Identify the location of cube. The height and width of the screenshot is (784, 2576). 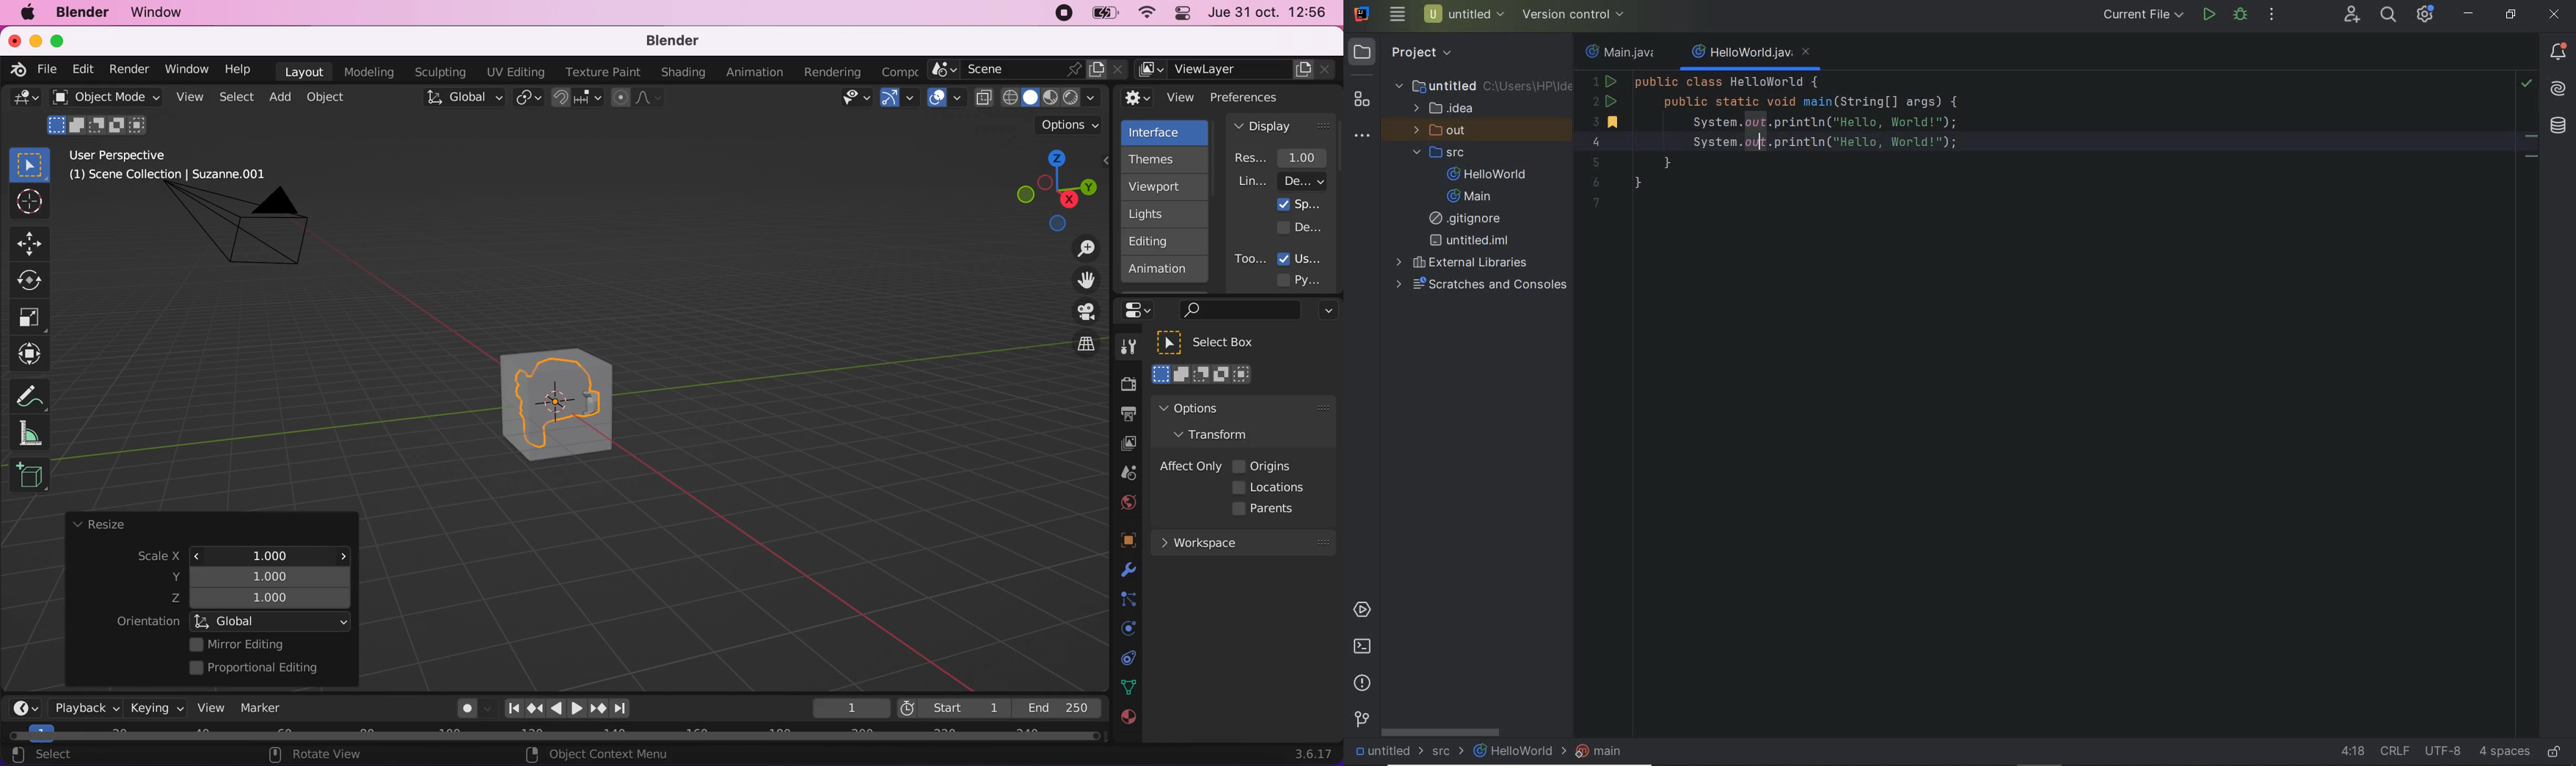
(581, 406).